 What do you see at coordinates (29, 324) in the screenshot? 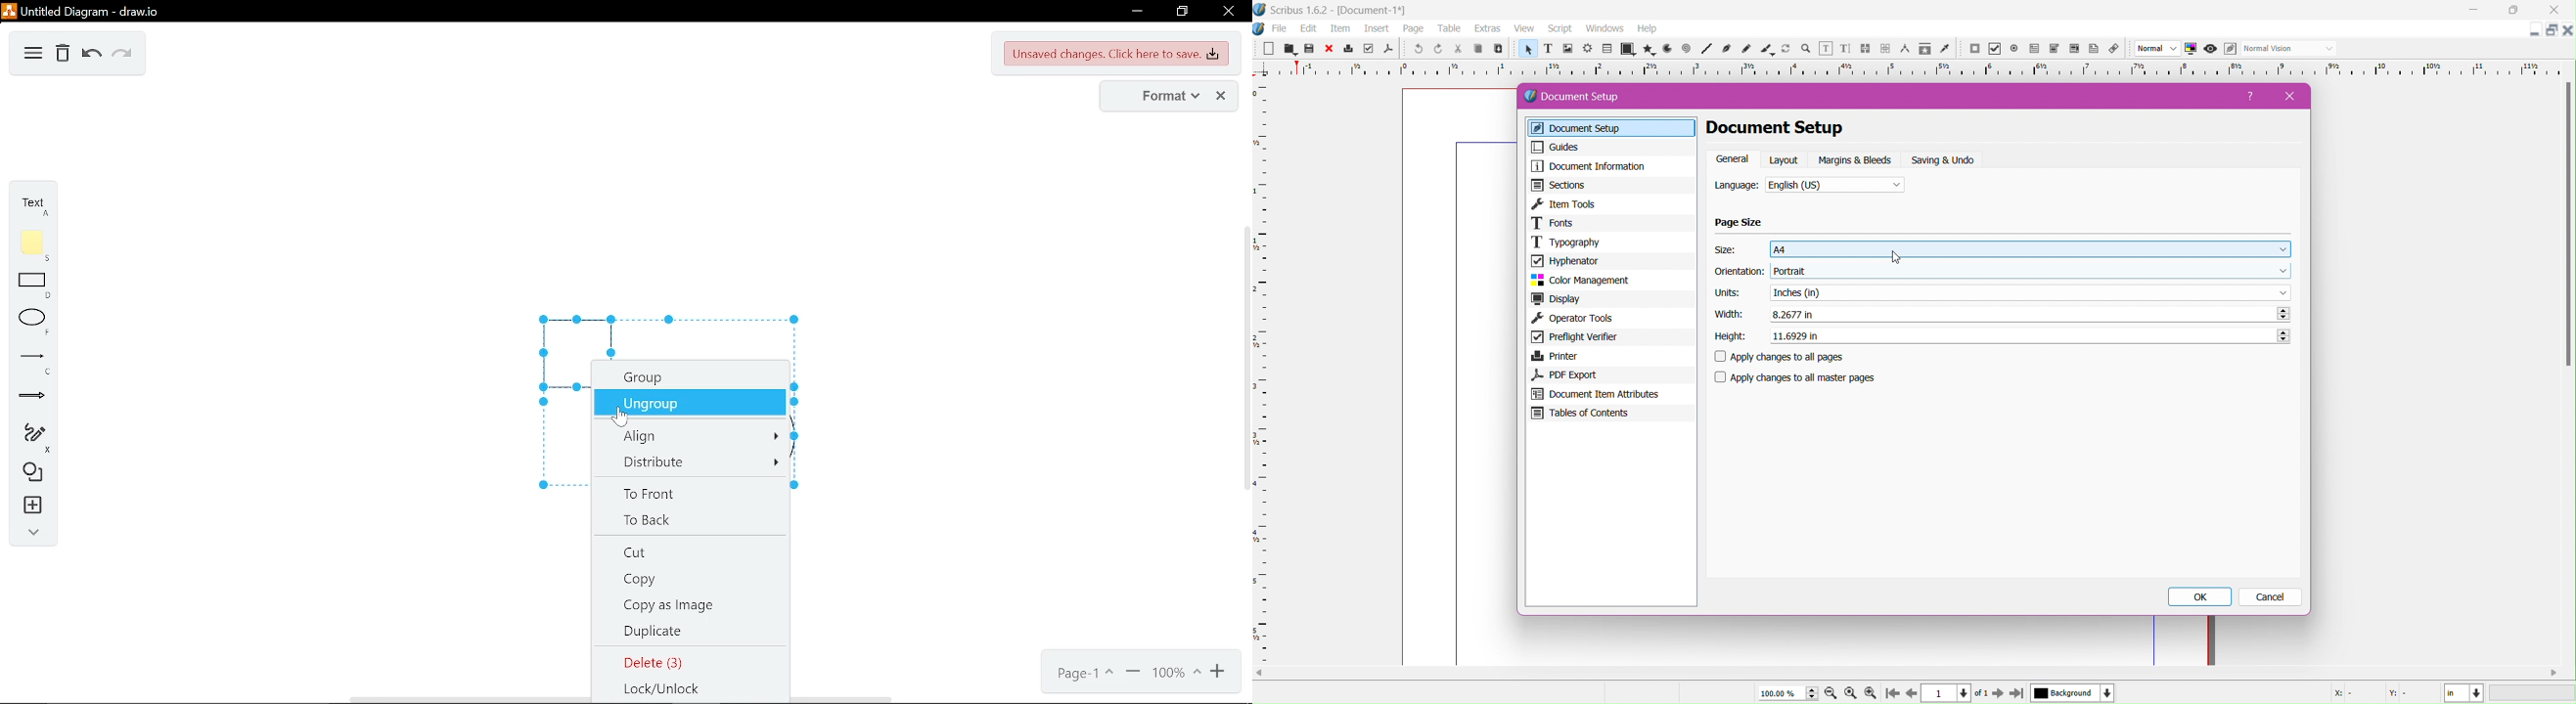
I see `ellipse` at bounding box center [29, 324].